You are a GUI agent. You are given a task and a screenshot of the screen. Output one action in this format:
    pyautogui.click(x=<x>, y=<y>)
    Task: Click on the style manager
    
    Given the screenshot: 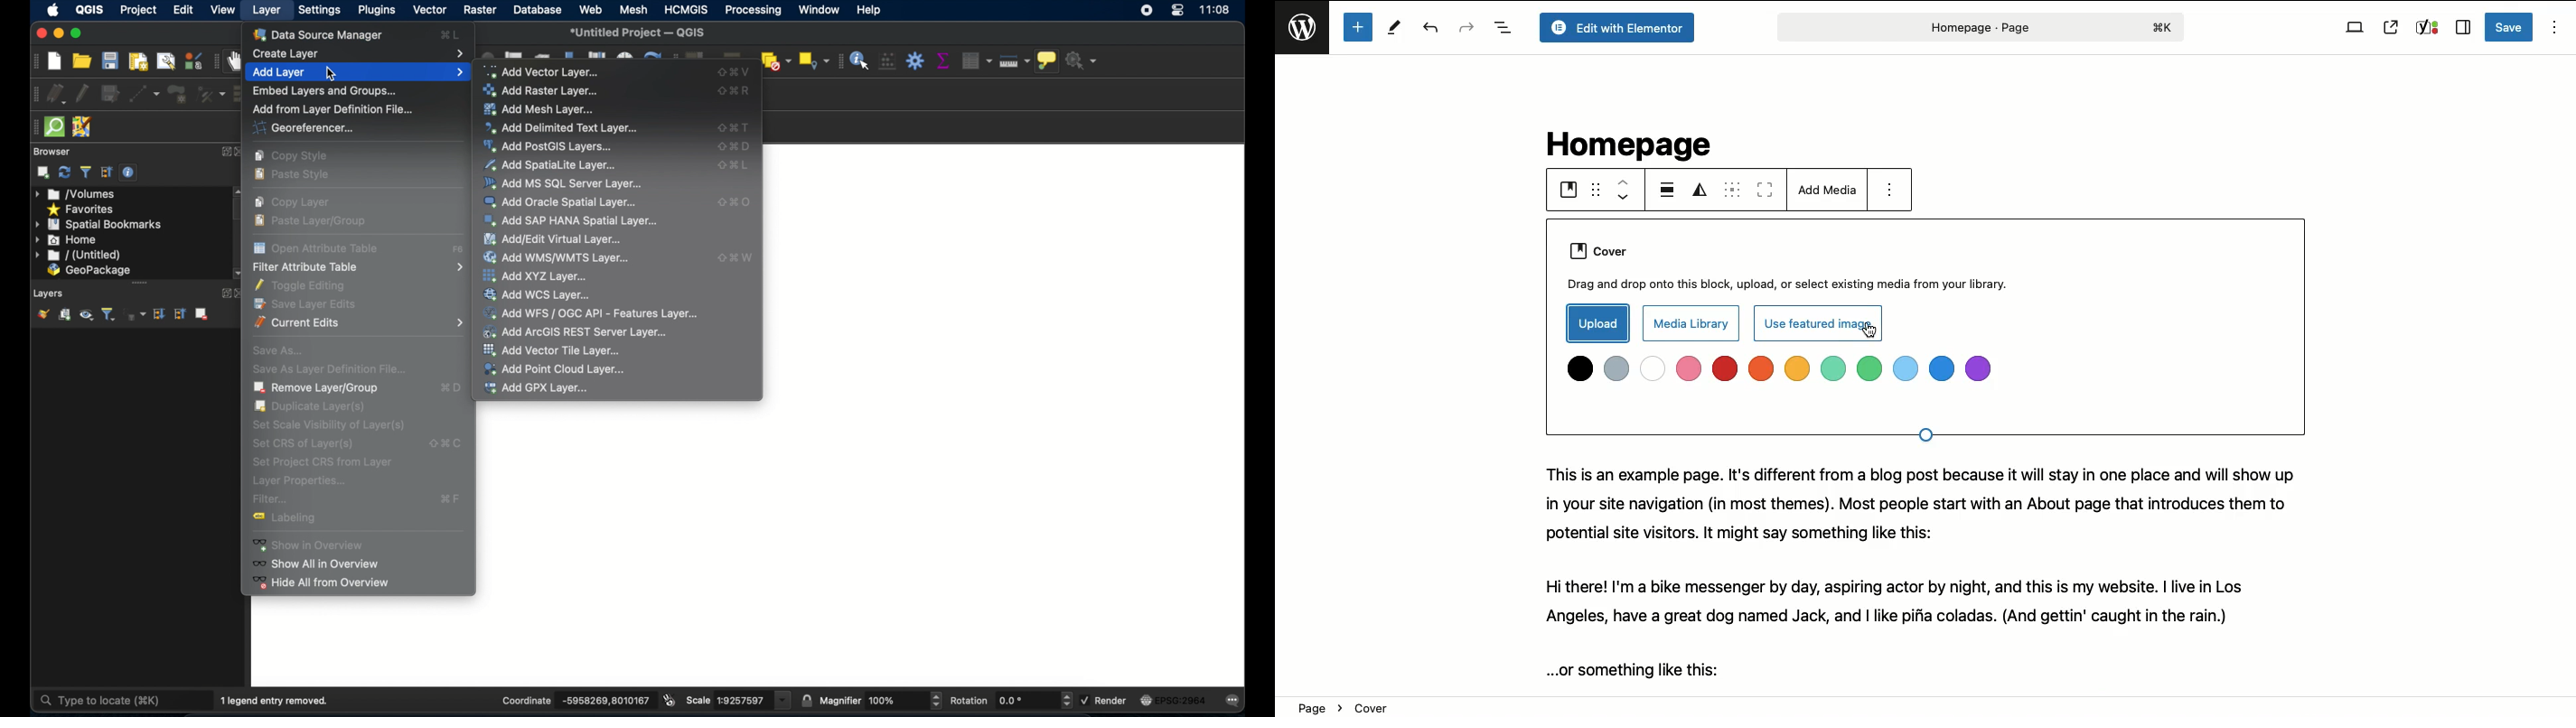 What is the action you would take?
    pyautogui.click(x=193, y=60)
    